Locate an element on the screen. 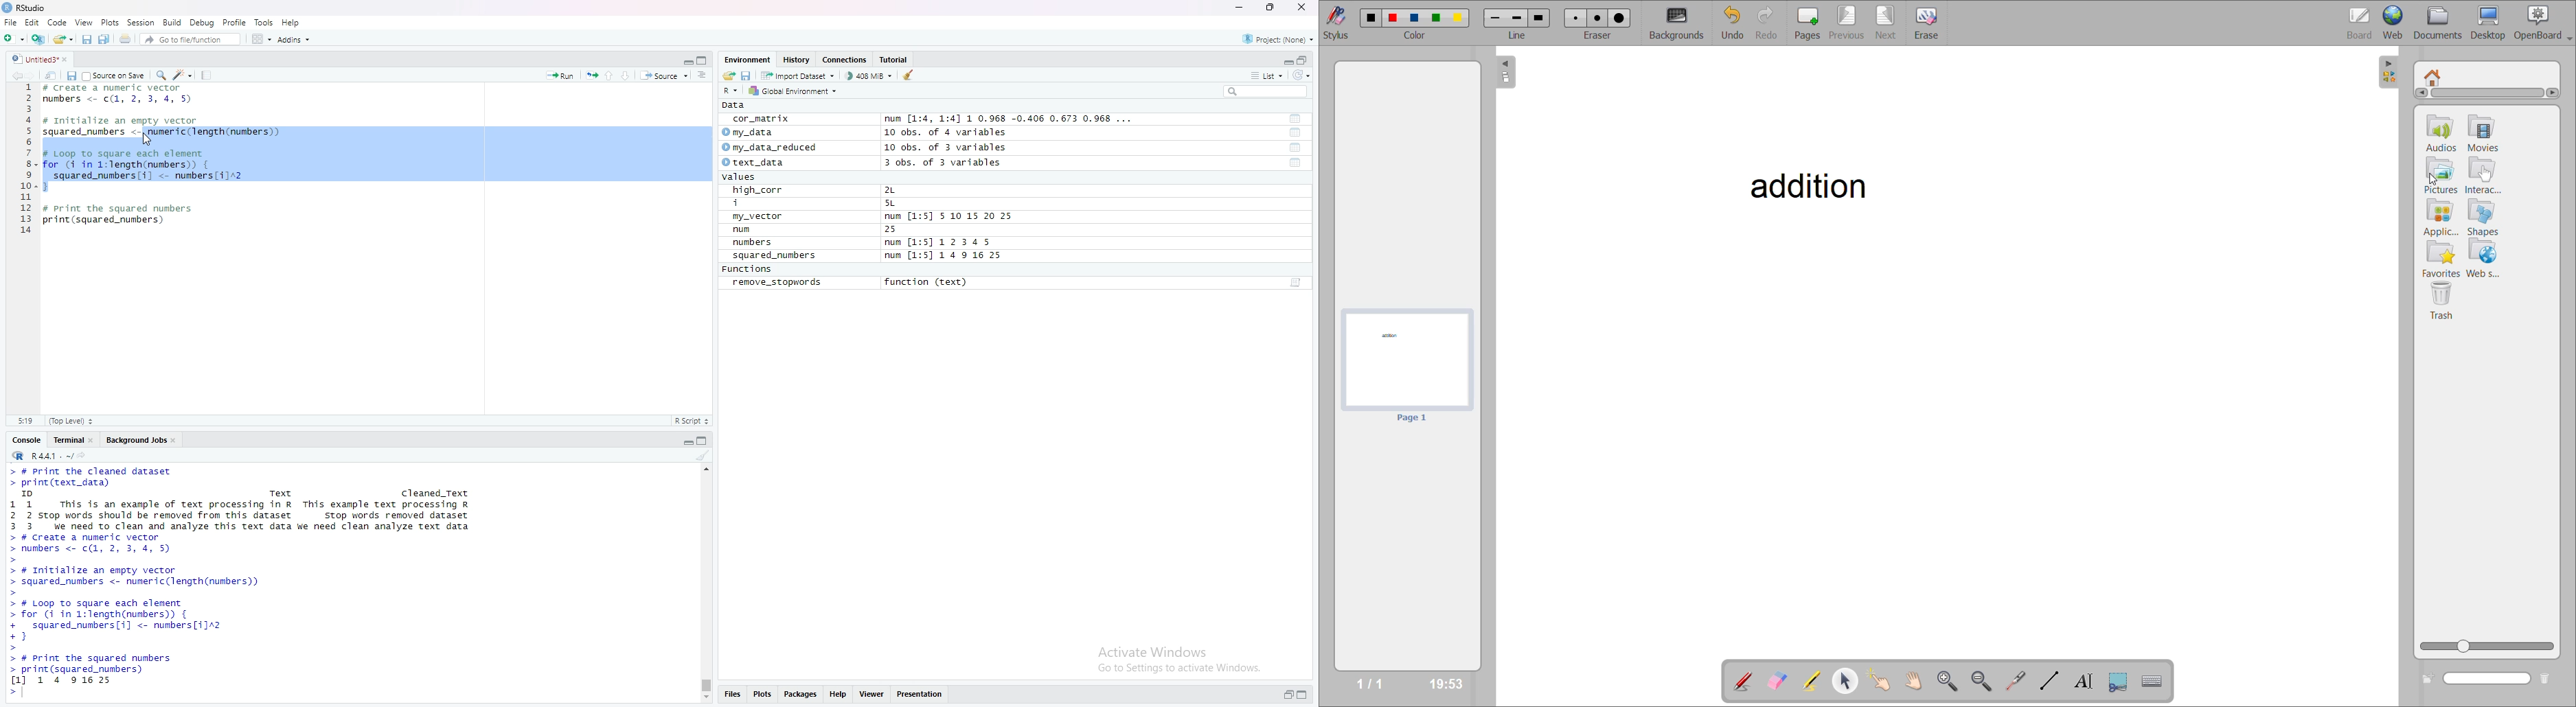 The width and height of the screenshot is (2576, 728). code tools is located at coordinates (183, 74).